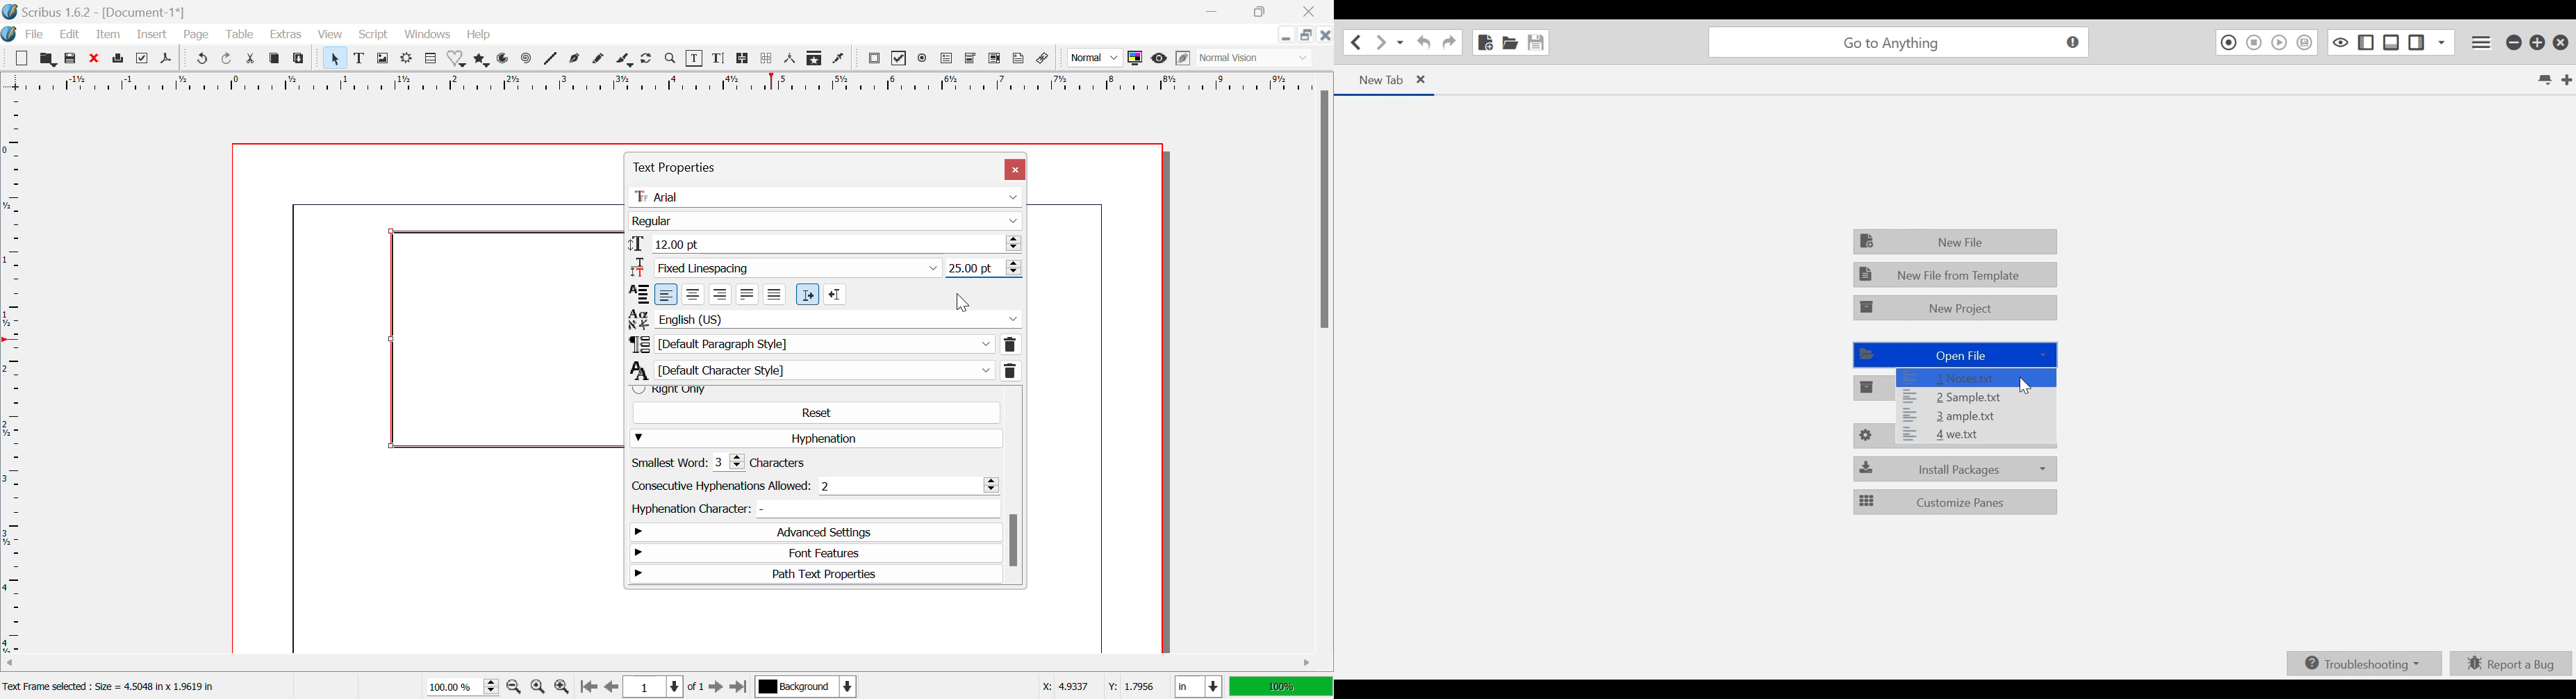  Describe the element at coordinates (1322, 369) in the screenshot. I see `Vertical Scroll Bar` at that location.